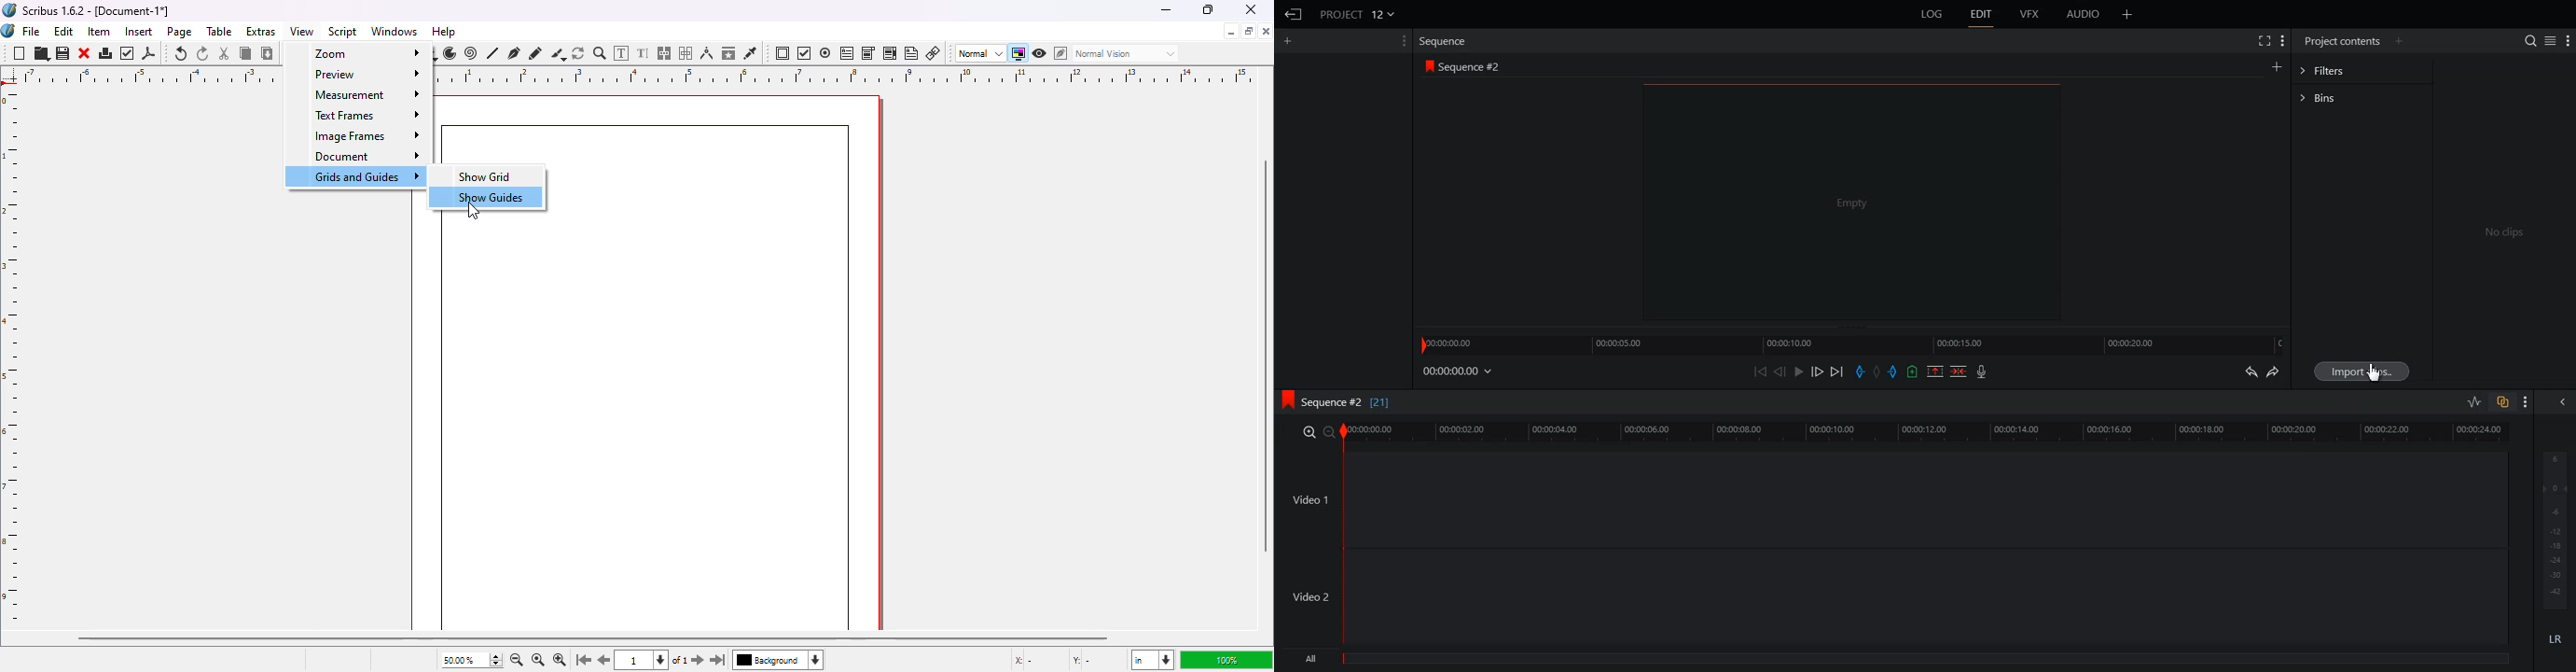 This screenshot has height=672, width=2576. I want to click on edit text with story editor, so click(644, 53).